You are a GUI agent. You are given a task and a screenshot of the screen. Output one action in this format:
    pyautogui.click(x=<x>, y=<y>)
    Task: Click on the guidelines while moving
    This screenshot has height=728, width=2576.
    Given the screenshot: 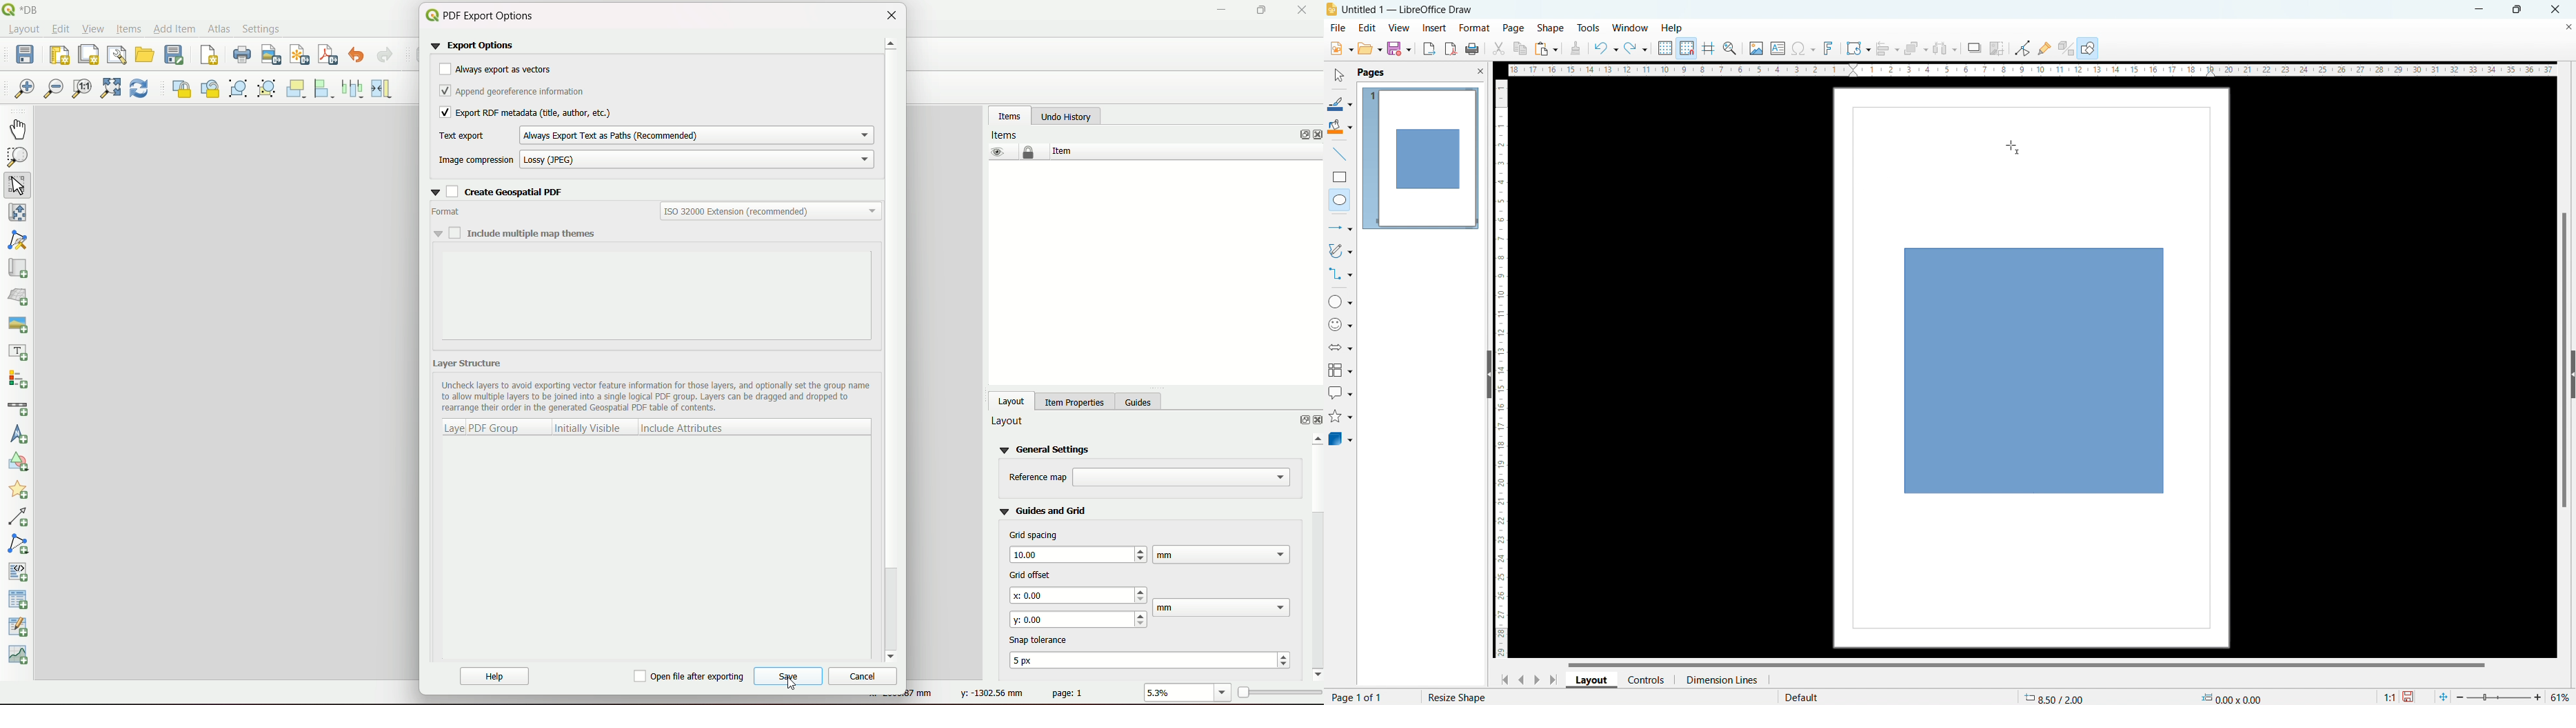 What is the action you would take?
    pyautogui.click(x=1709, y=49)
    